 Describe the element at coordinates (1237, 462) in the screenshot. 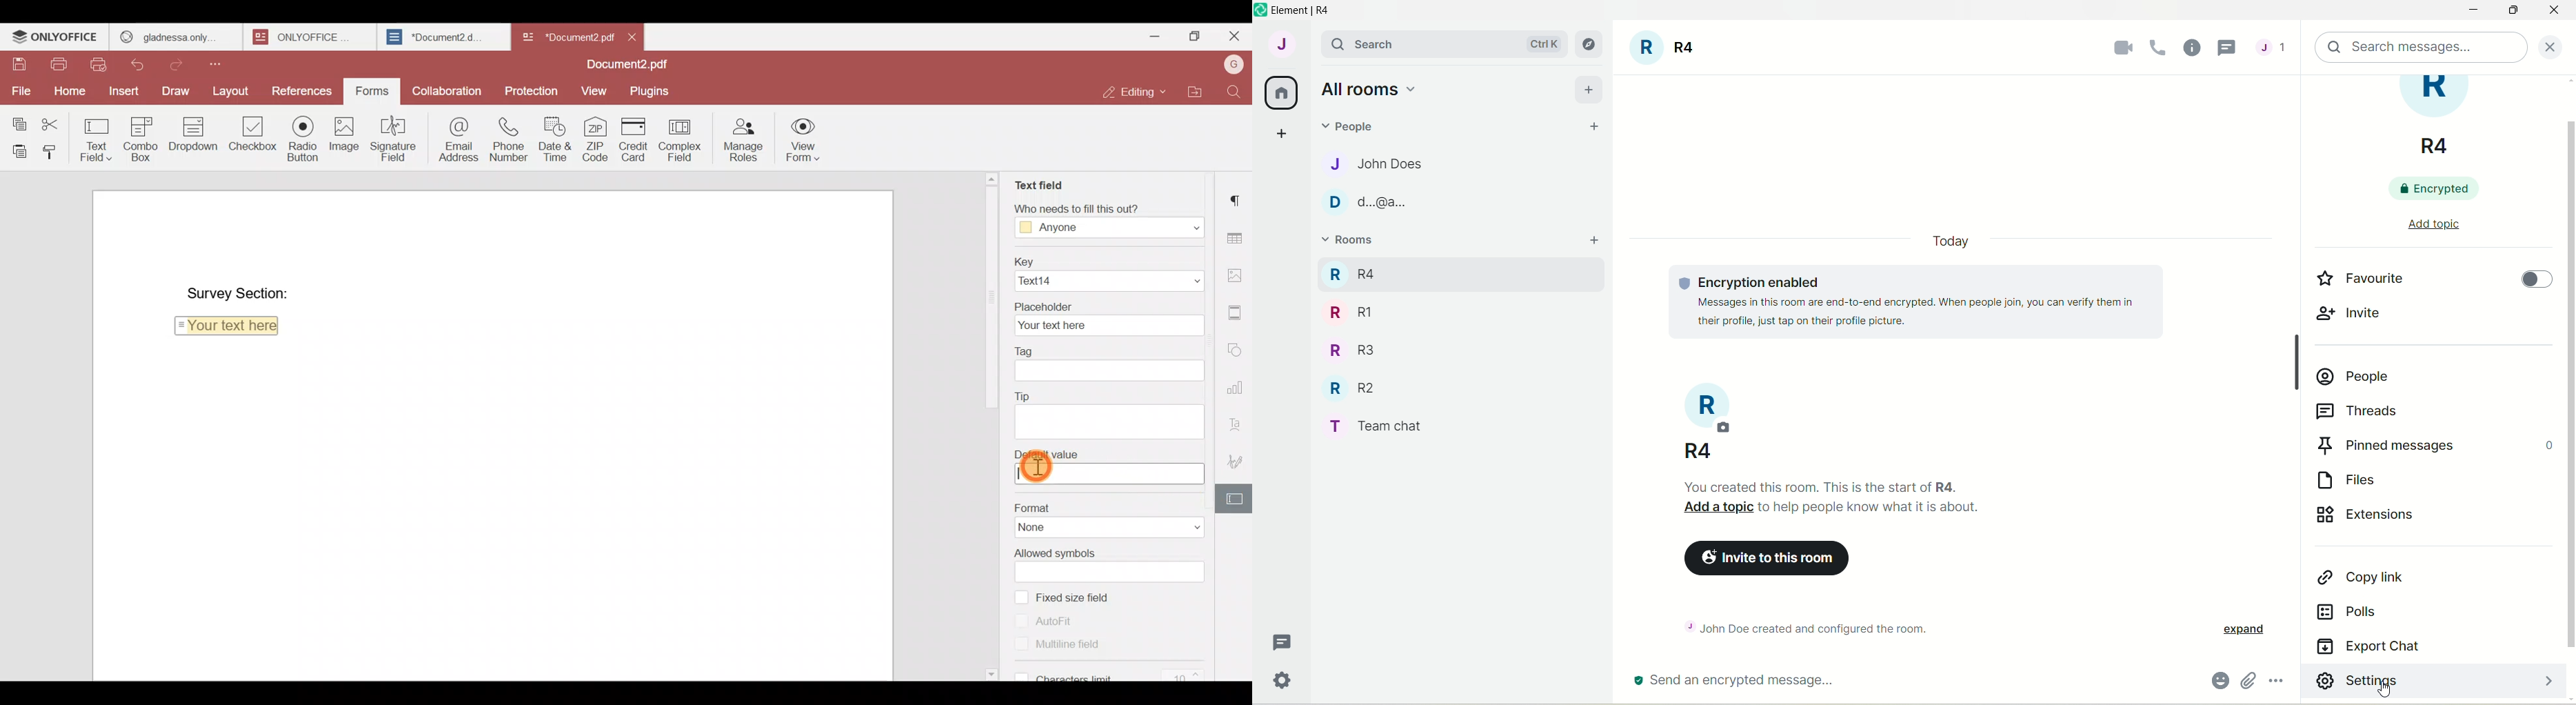

I see `Signature settings` at that location.